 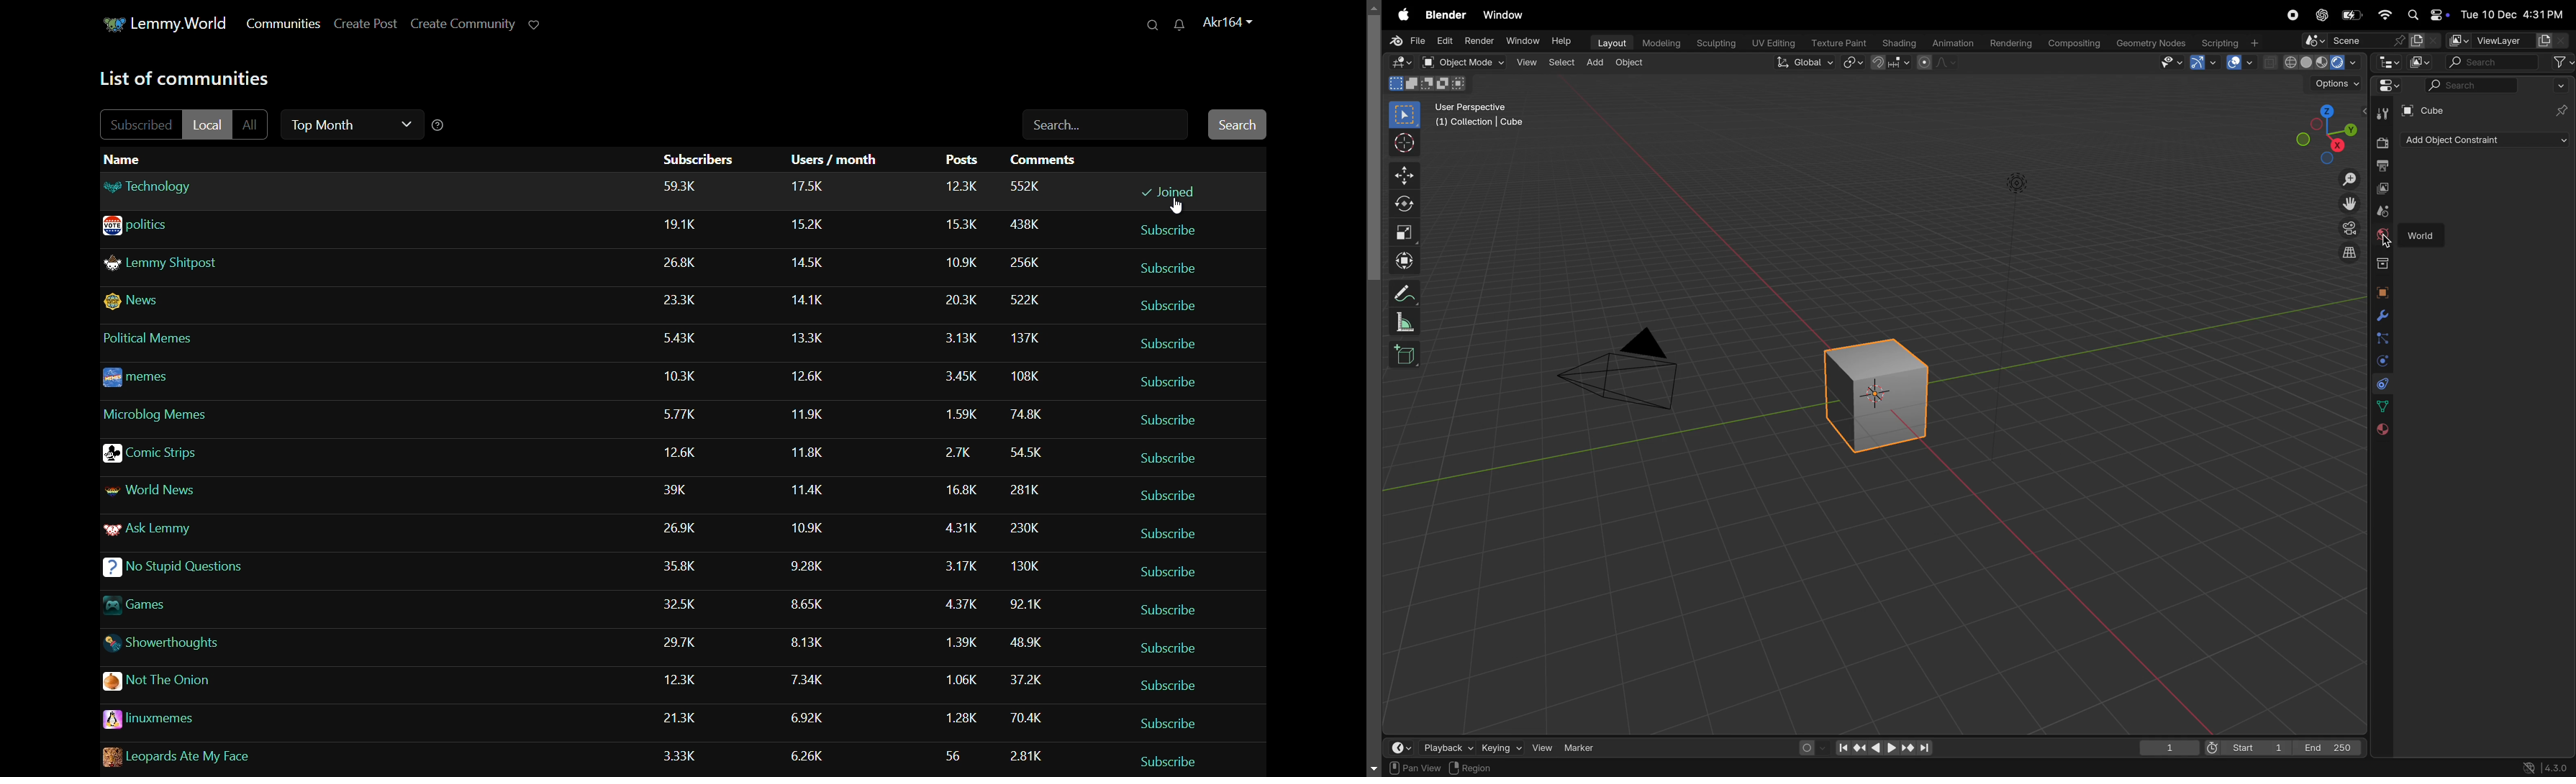 I want to click on marker, so click(x=1583, y=747).